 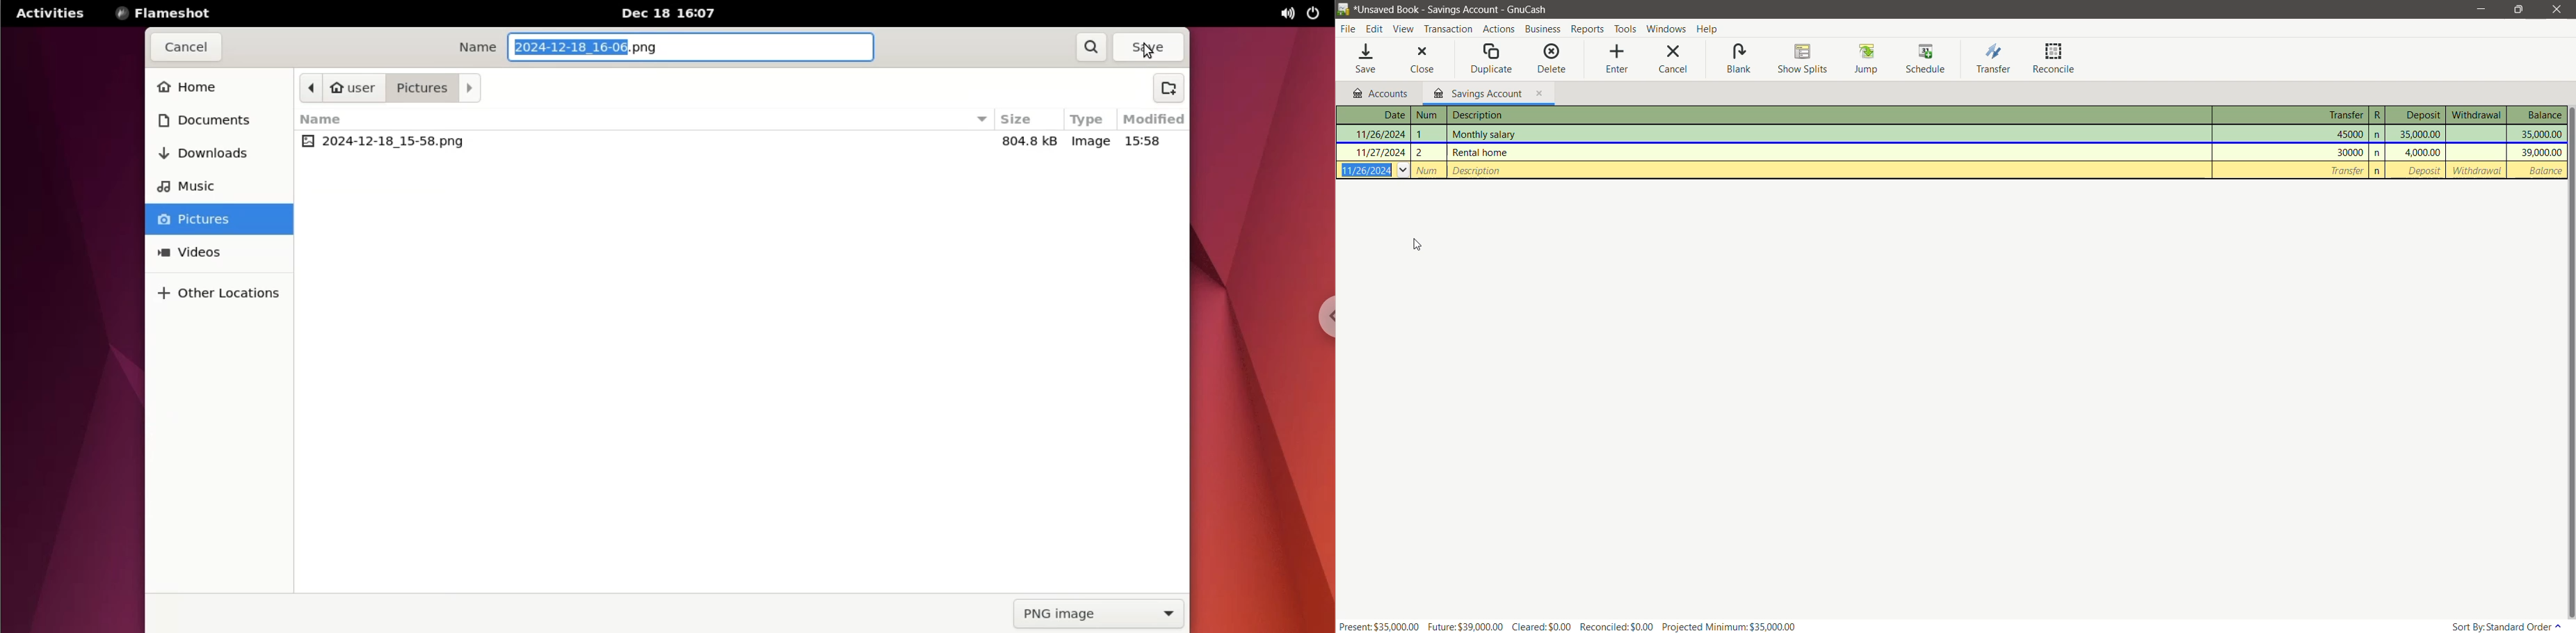 I want to click on Restore Down, so click(x=2520, y=9).